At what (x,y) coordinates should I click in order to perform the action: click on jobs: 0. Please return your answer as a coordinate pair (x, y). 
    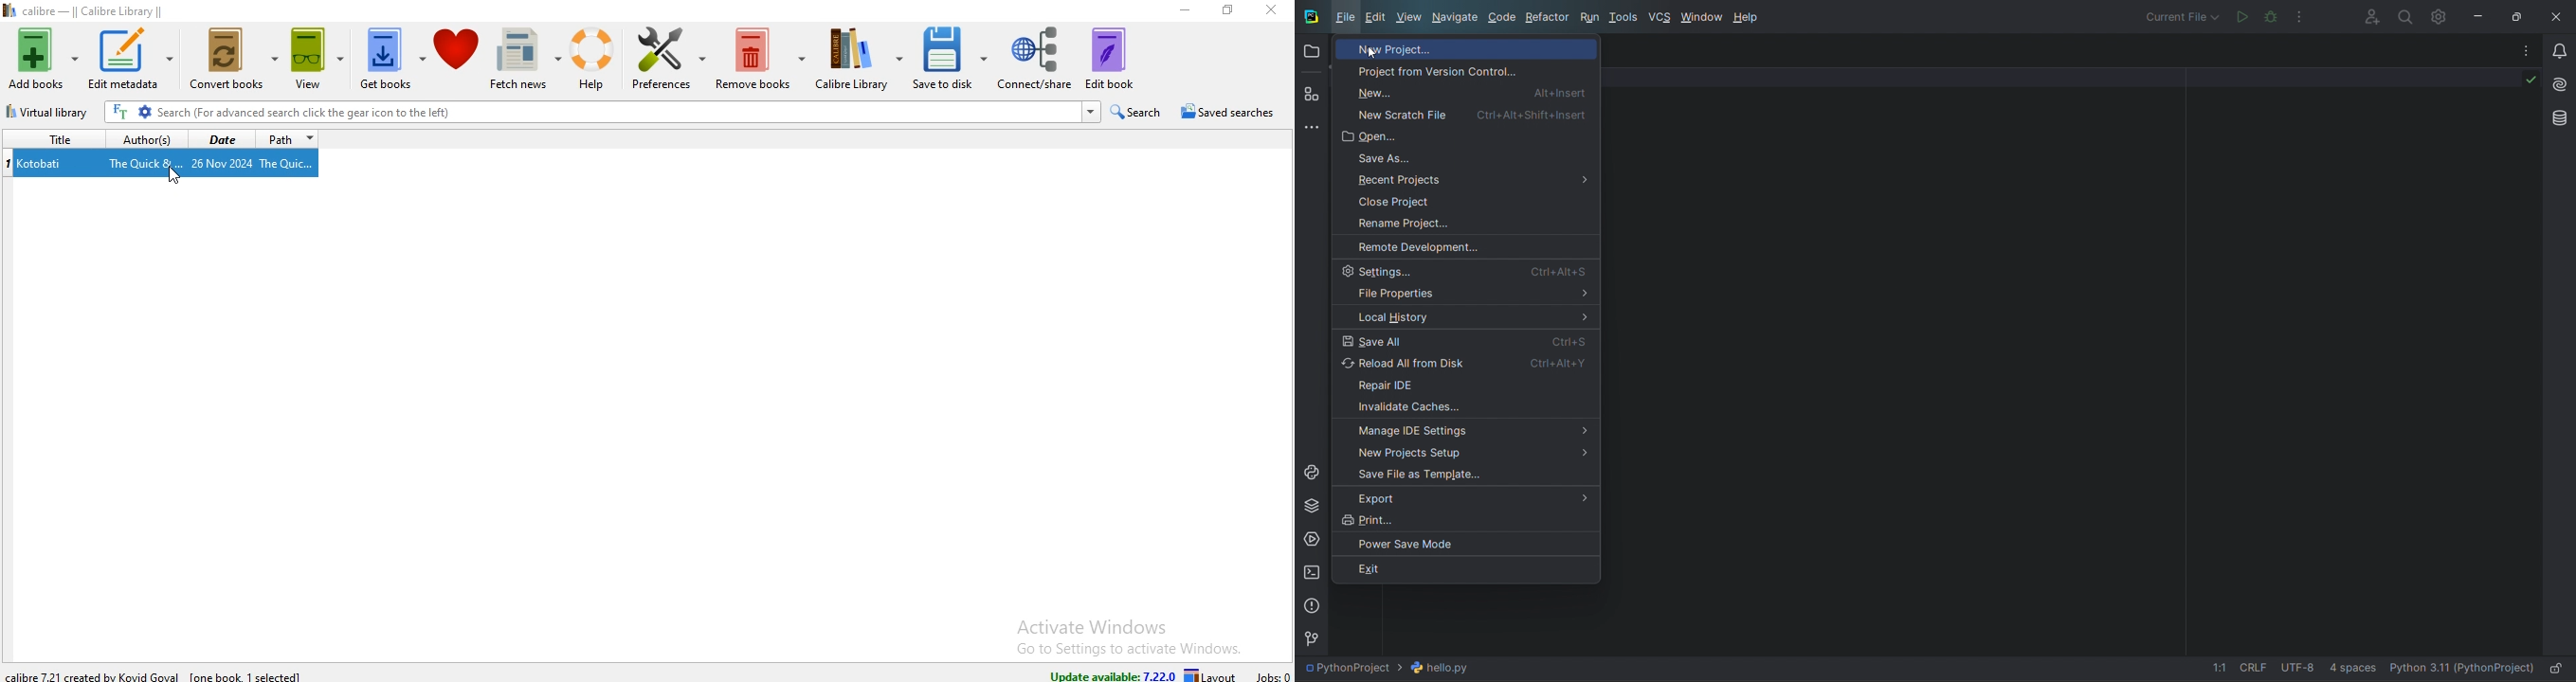
    Looking at the image, I should click on (1273, 673).